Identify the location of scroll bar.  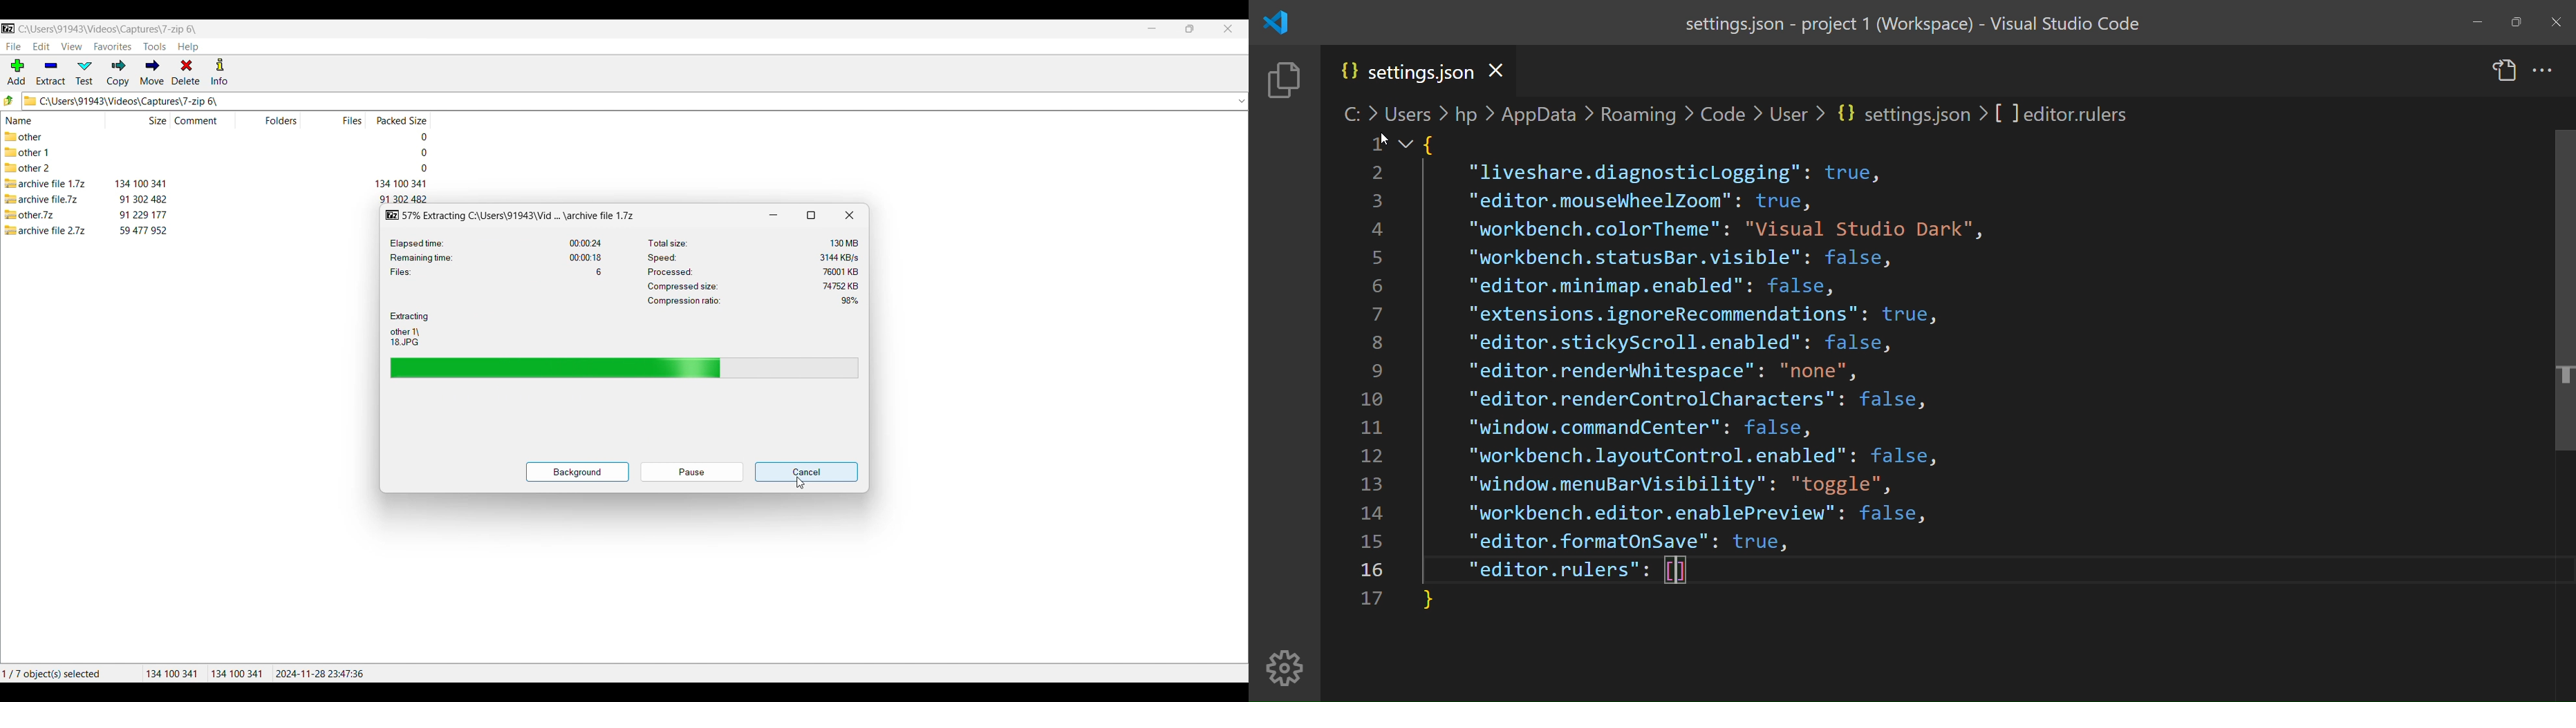
(2555, 303).